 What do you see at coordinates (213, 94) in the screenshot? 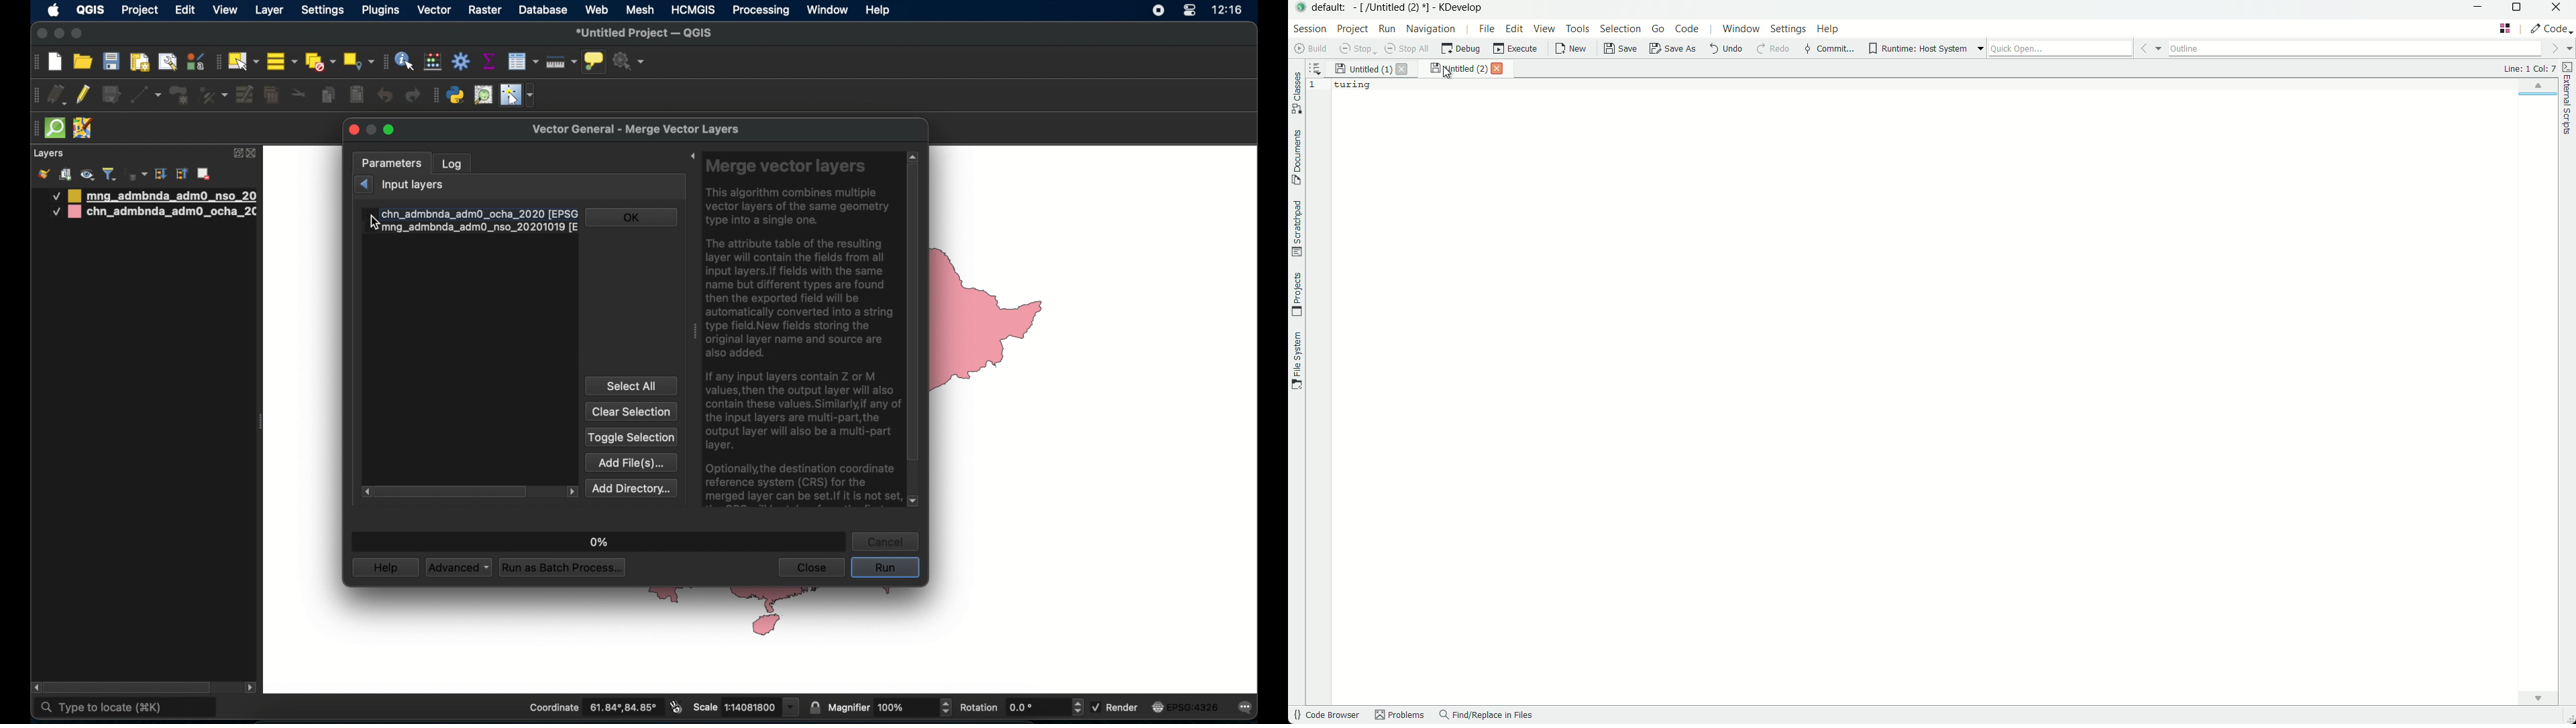
I see `vertex tool` at bounding box center [213, 94].